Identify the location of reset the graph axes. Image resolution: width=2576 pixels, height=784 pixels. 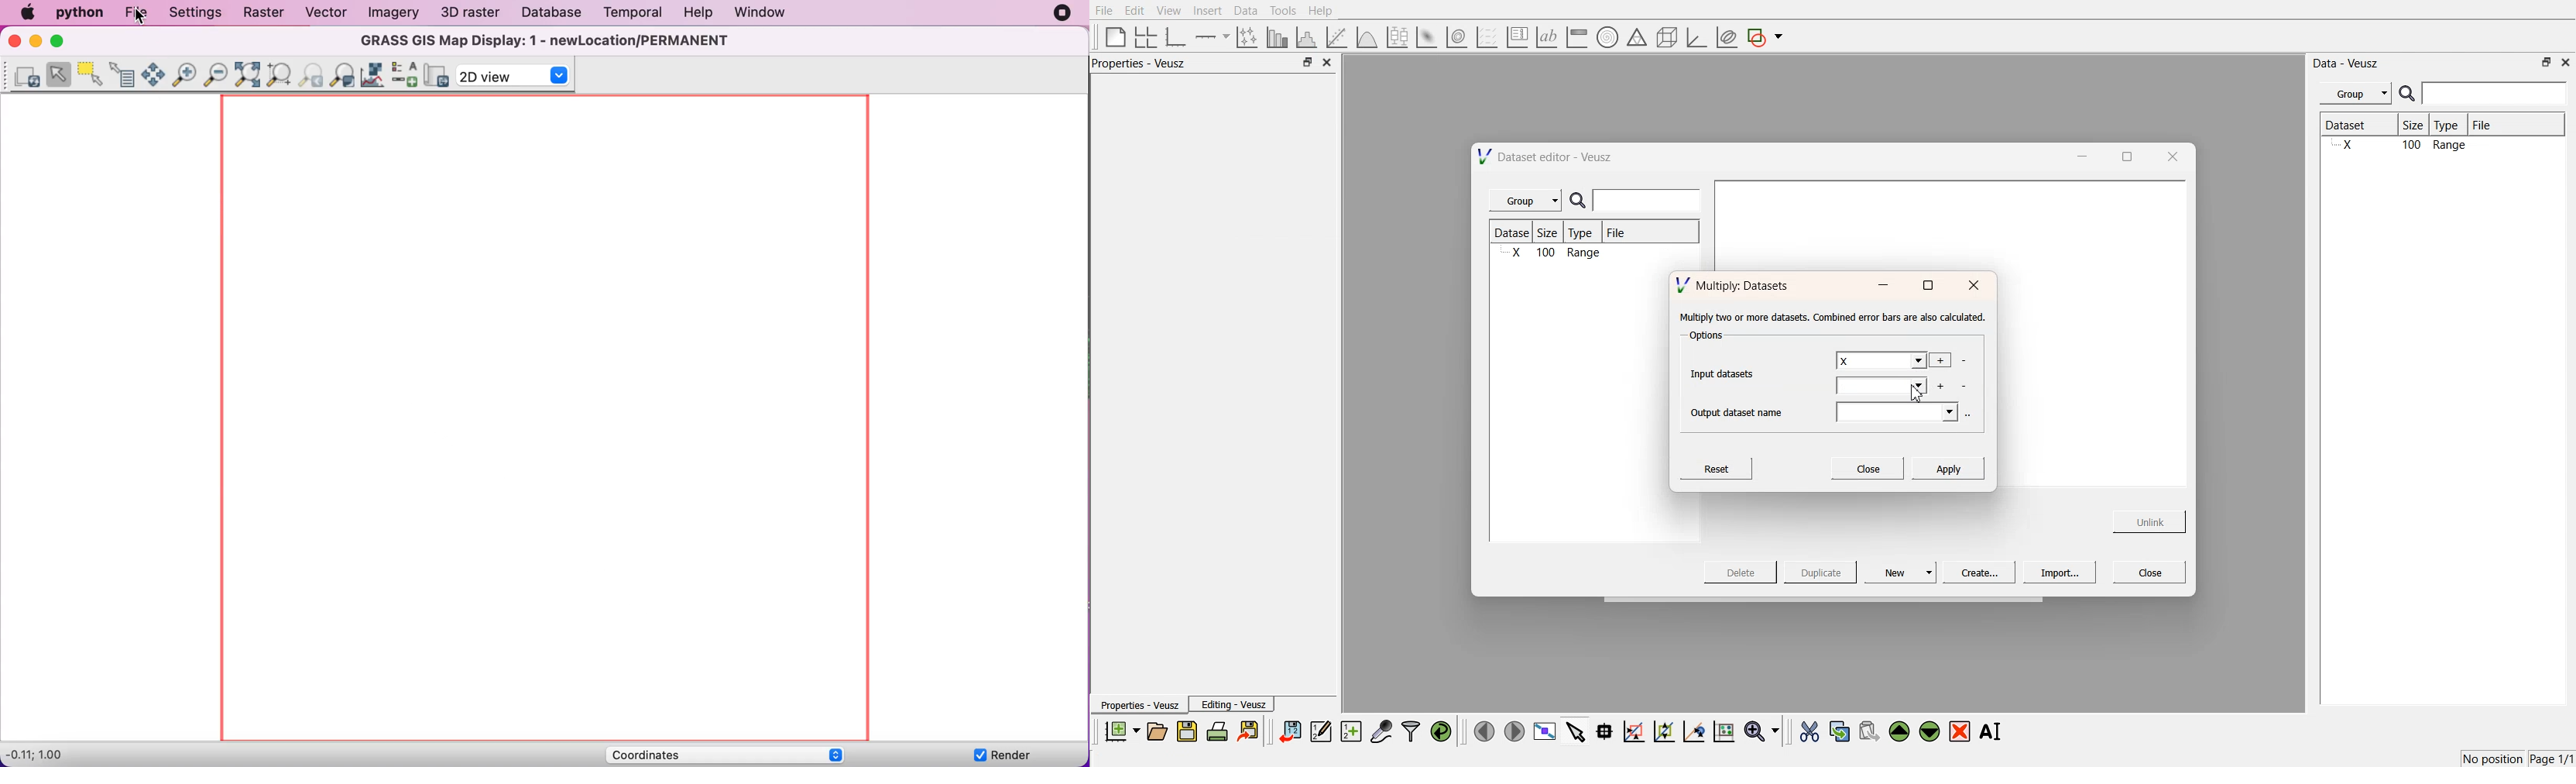
(1724, 732).